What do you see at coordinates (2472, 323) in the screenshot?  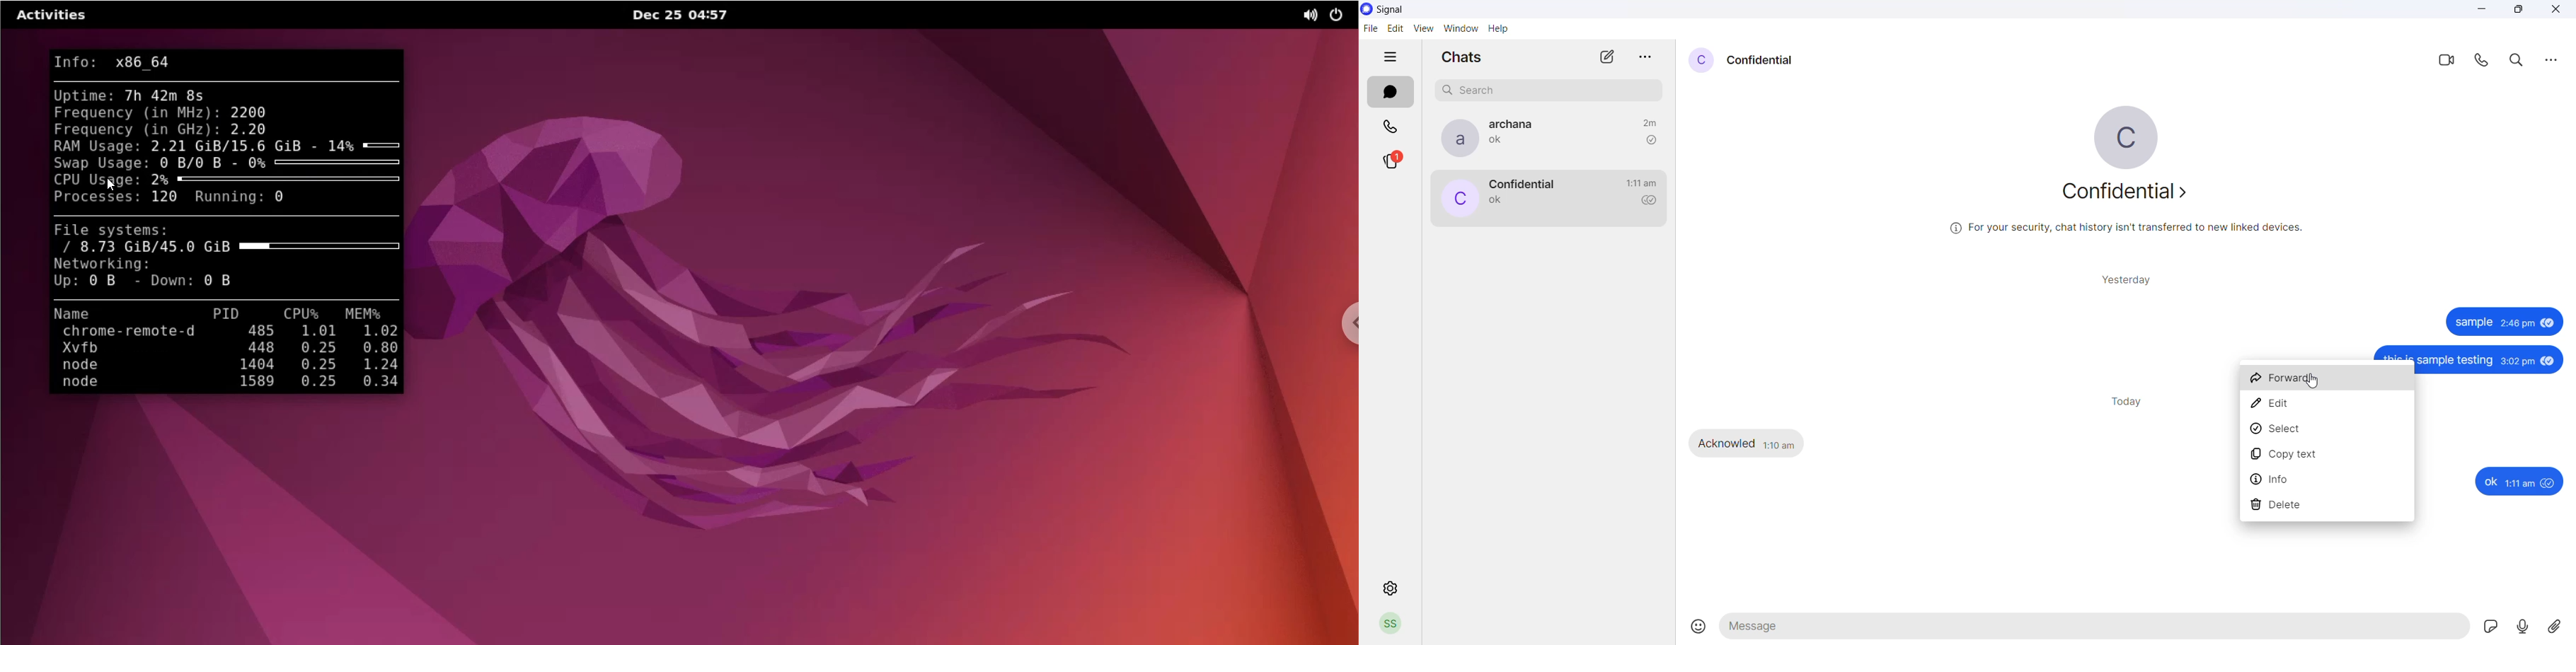 I see `sample` at bounding box center [2472, 323].